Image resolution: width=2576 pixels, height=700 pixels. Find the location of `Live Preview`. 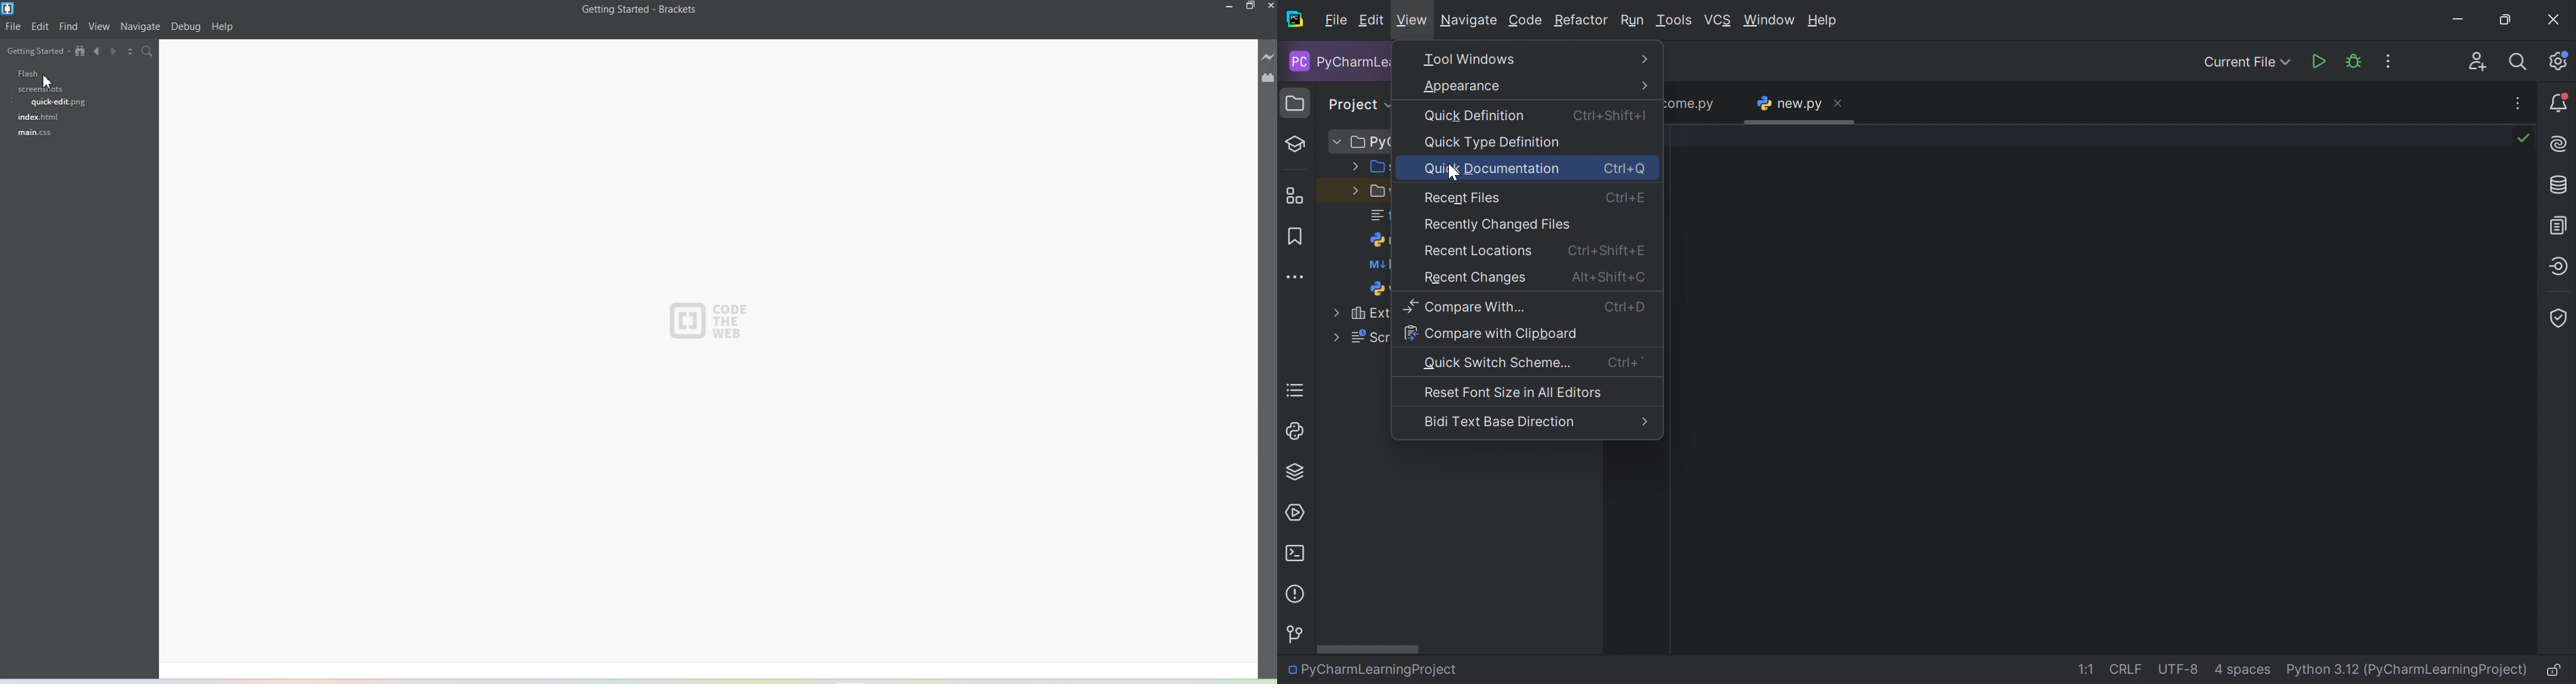

Live Preview is located at coordinates (1268, 59).